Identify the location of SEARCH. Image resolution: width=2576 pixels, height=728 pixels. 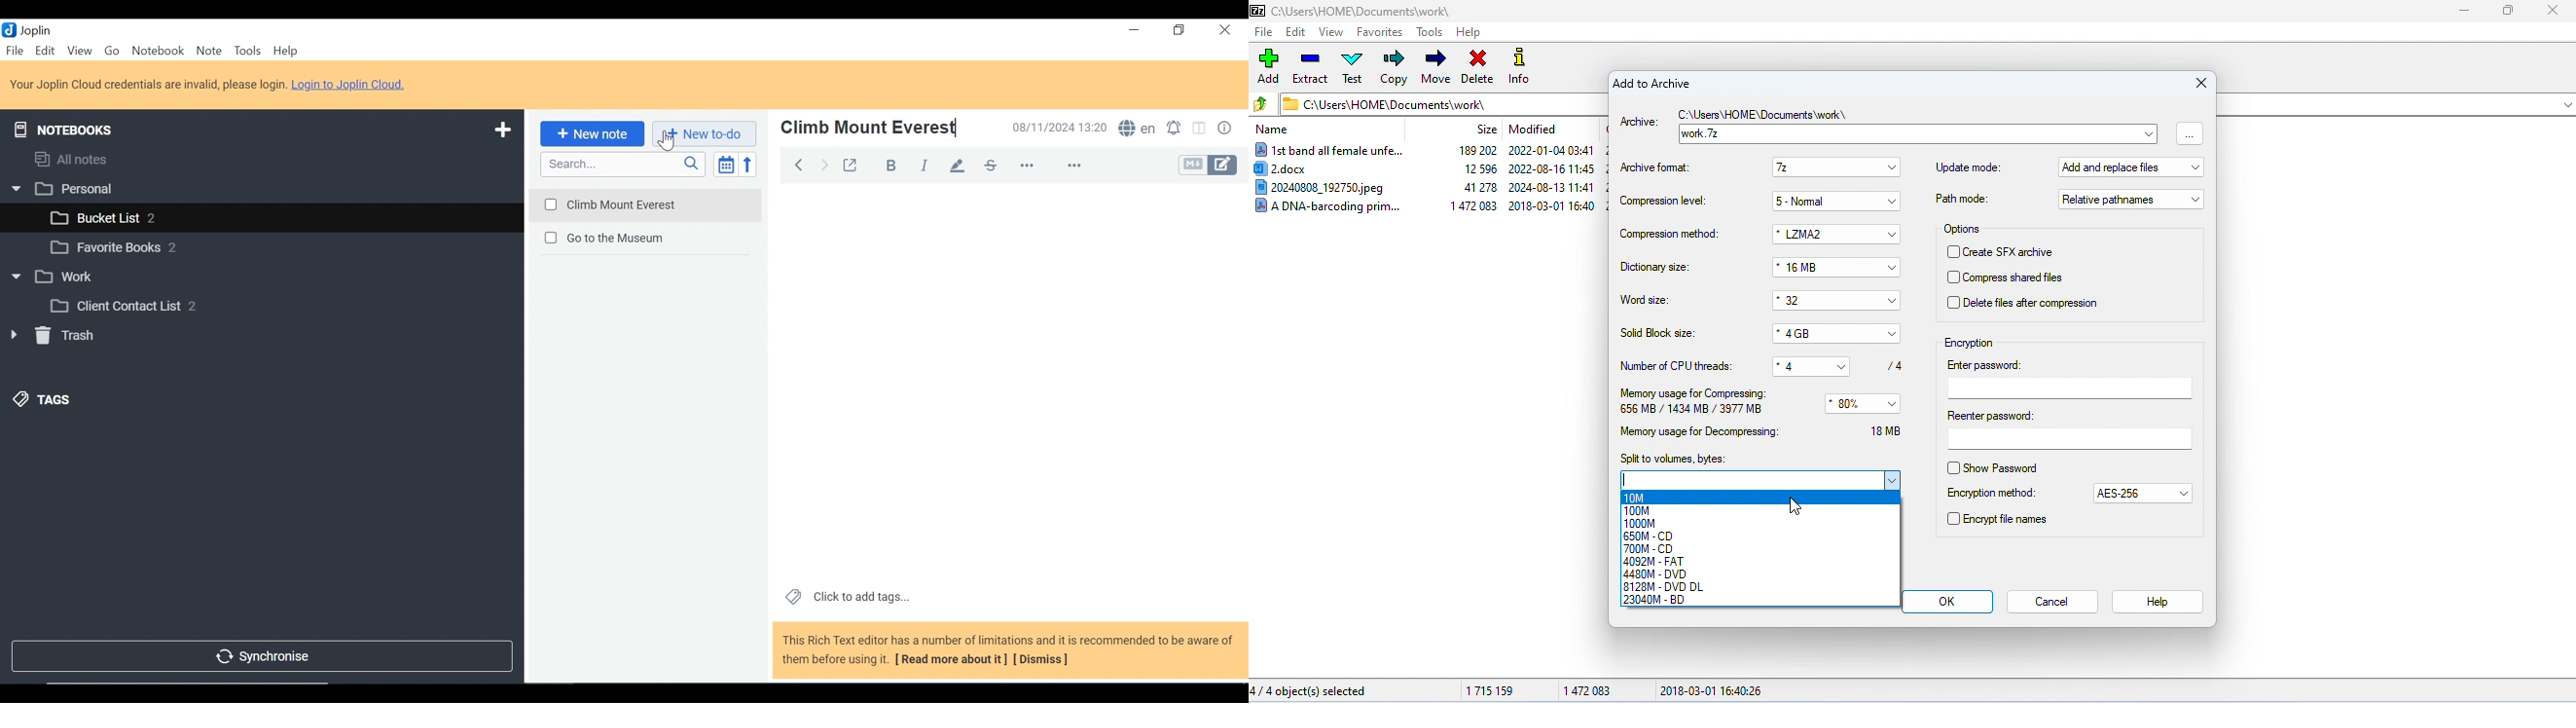
(624, 164).